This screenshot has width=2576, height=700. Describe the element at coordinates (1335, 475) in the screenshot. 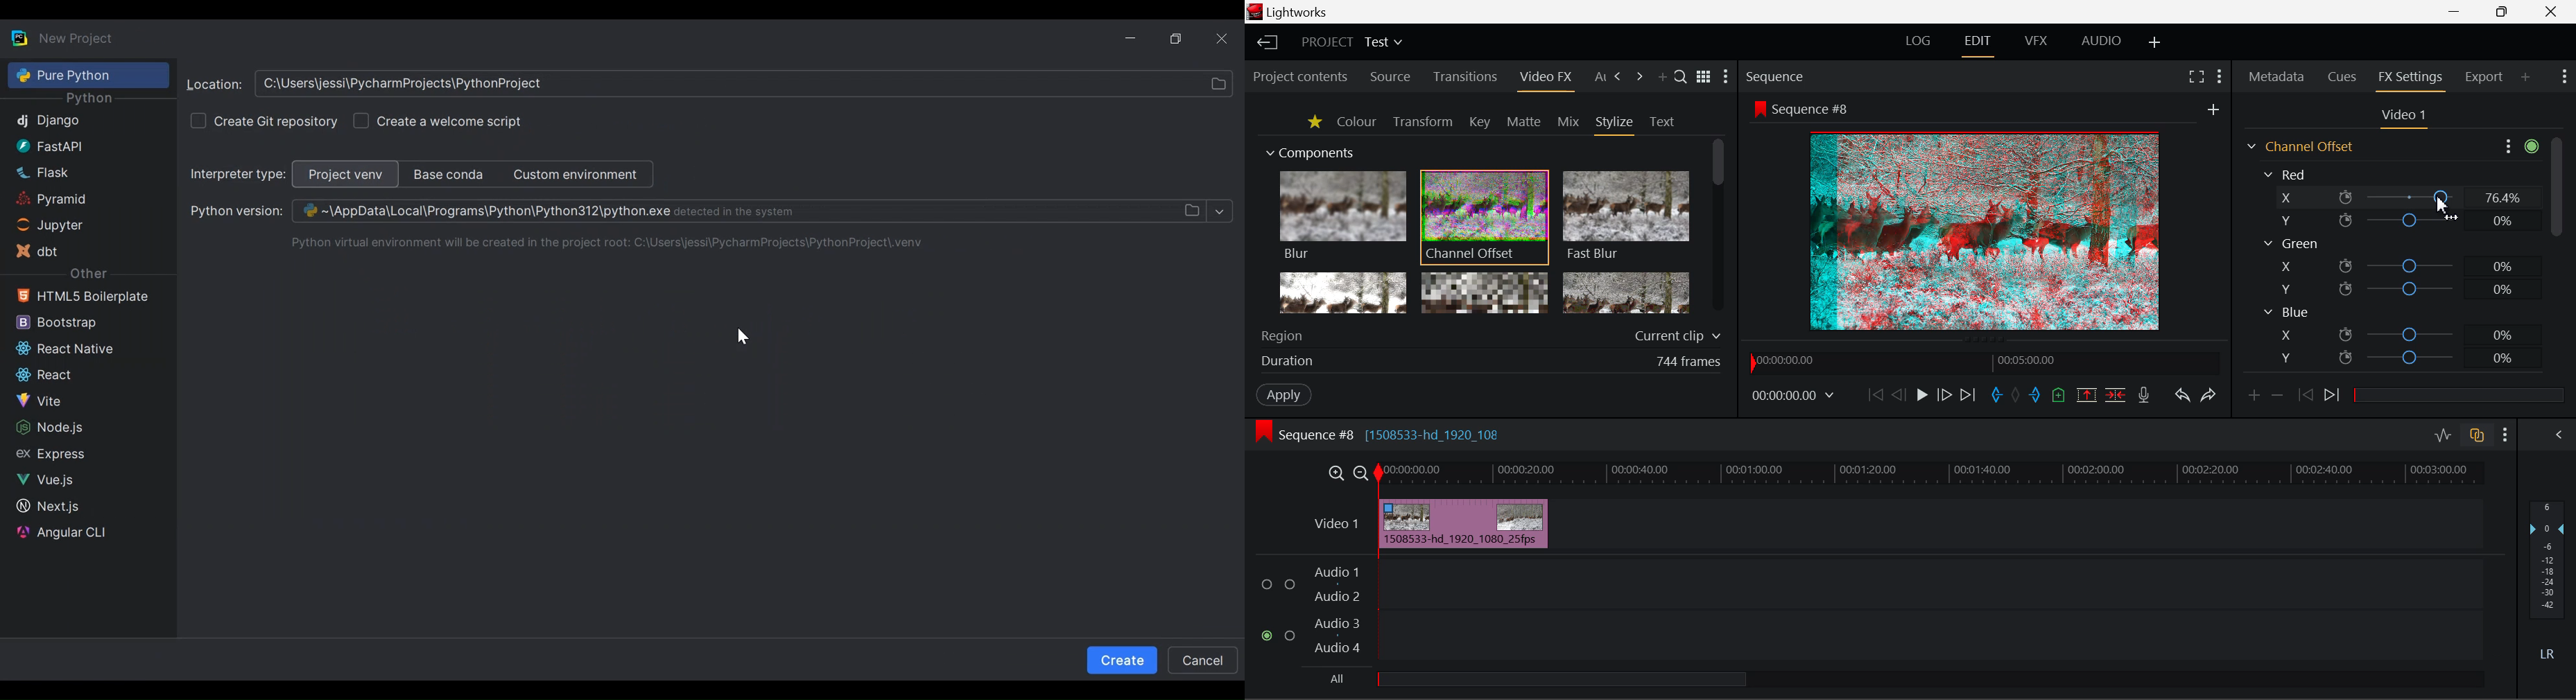

I see `Timeline Zoom In` at that location.